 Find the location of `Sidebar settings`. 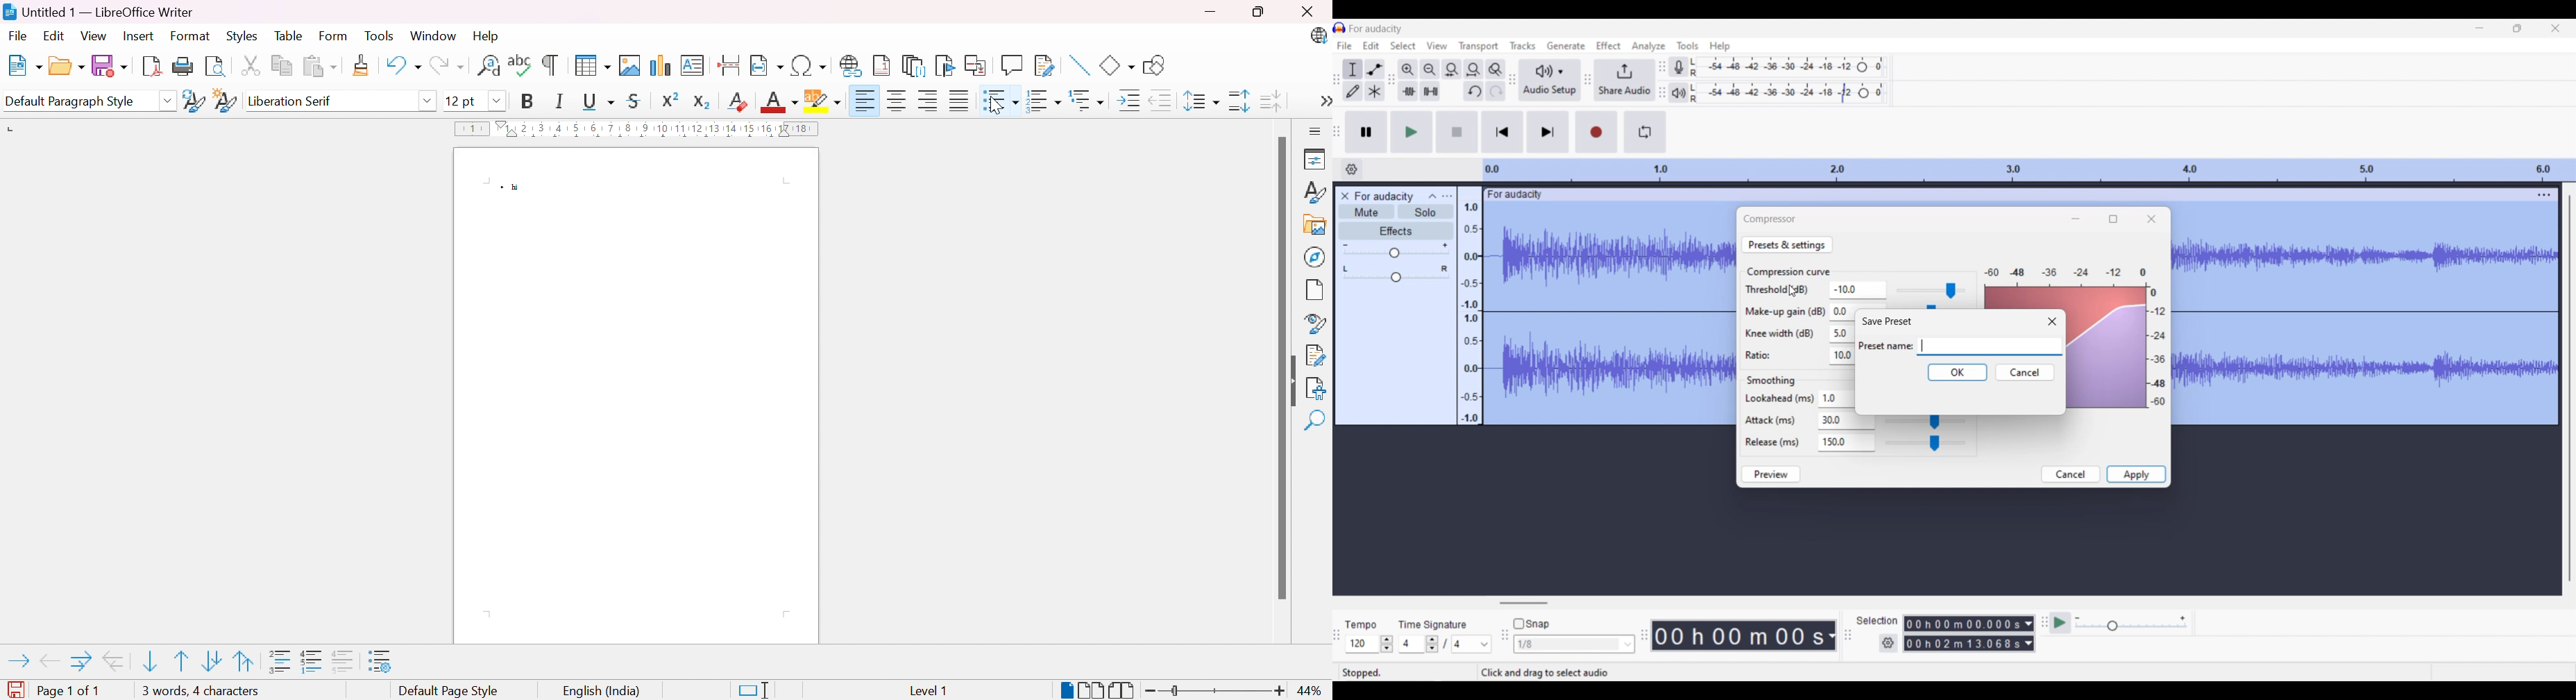

Sidebar settings is located at coordinates (1316, 130).